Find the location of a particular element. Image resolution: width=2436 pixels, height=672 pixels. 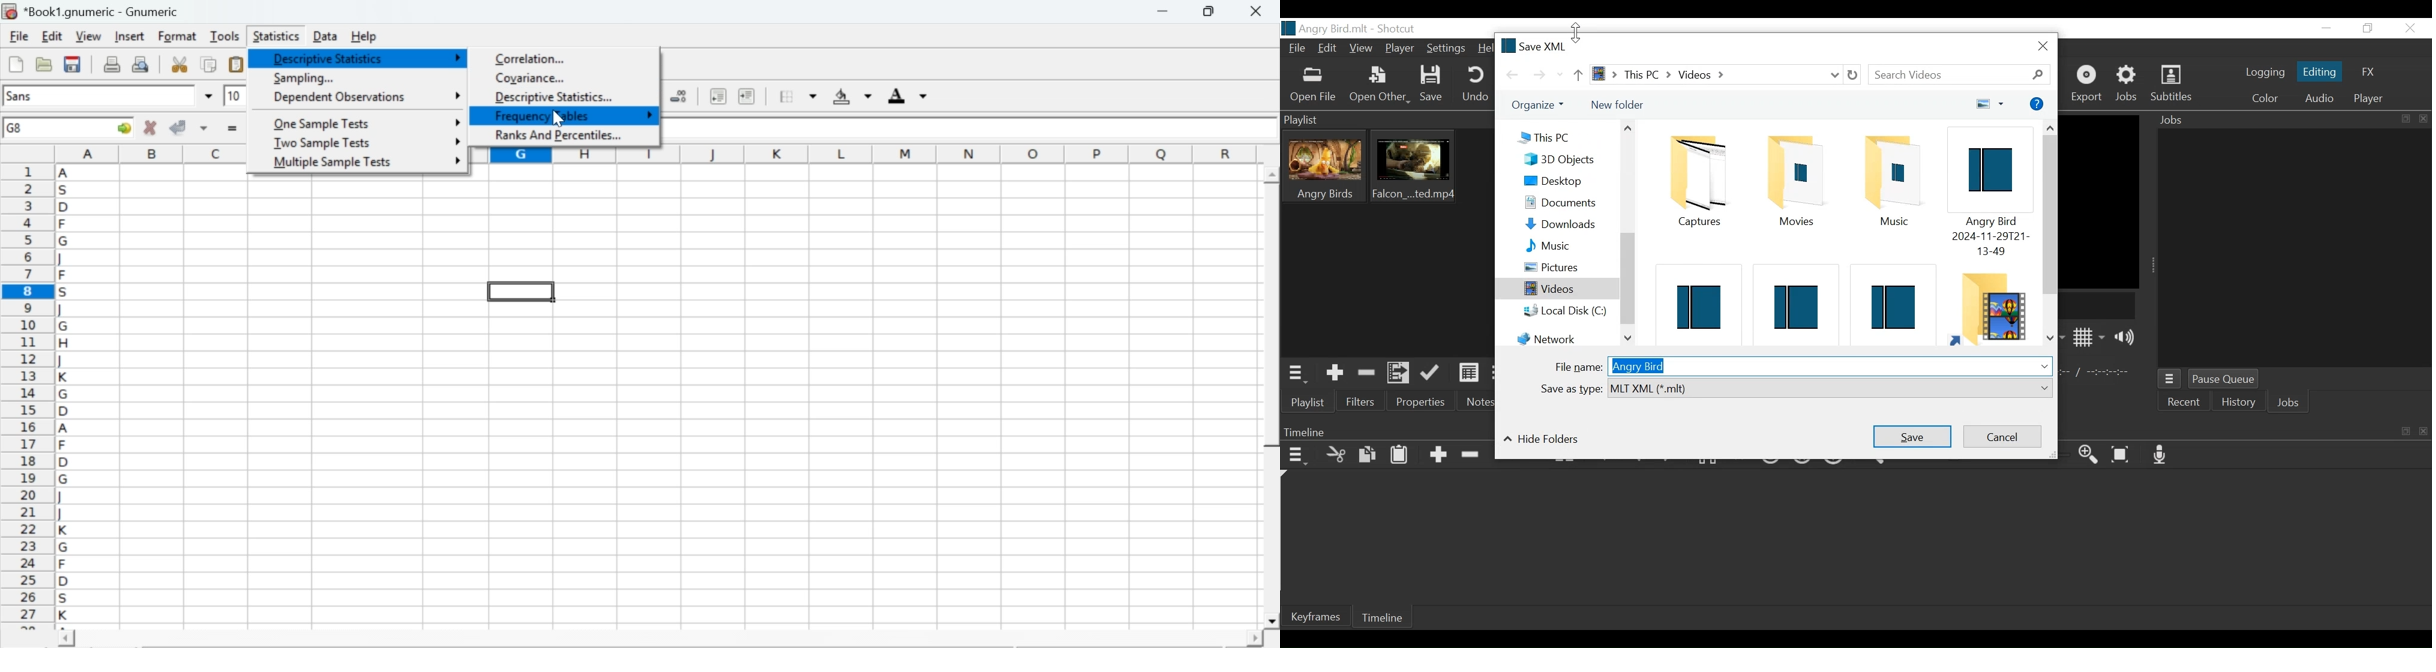

Zoom timeline to fit is located at coordinates (2124, 455).